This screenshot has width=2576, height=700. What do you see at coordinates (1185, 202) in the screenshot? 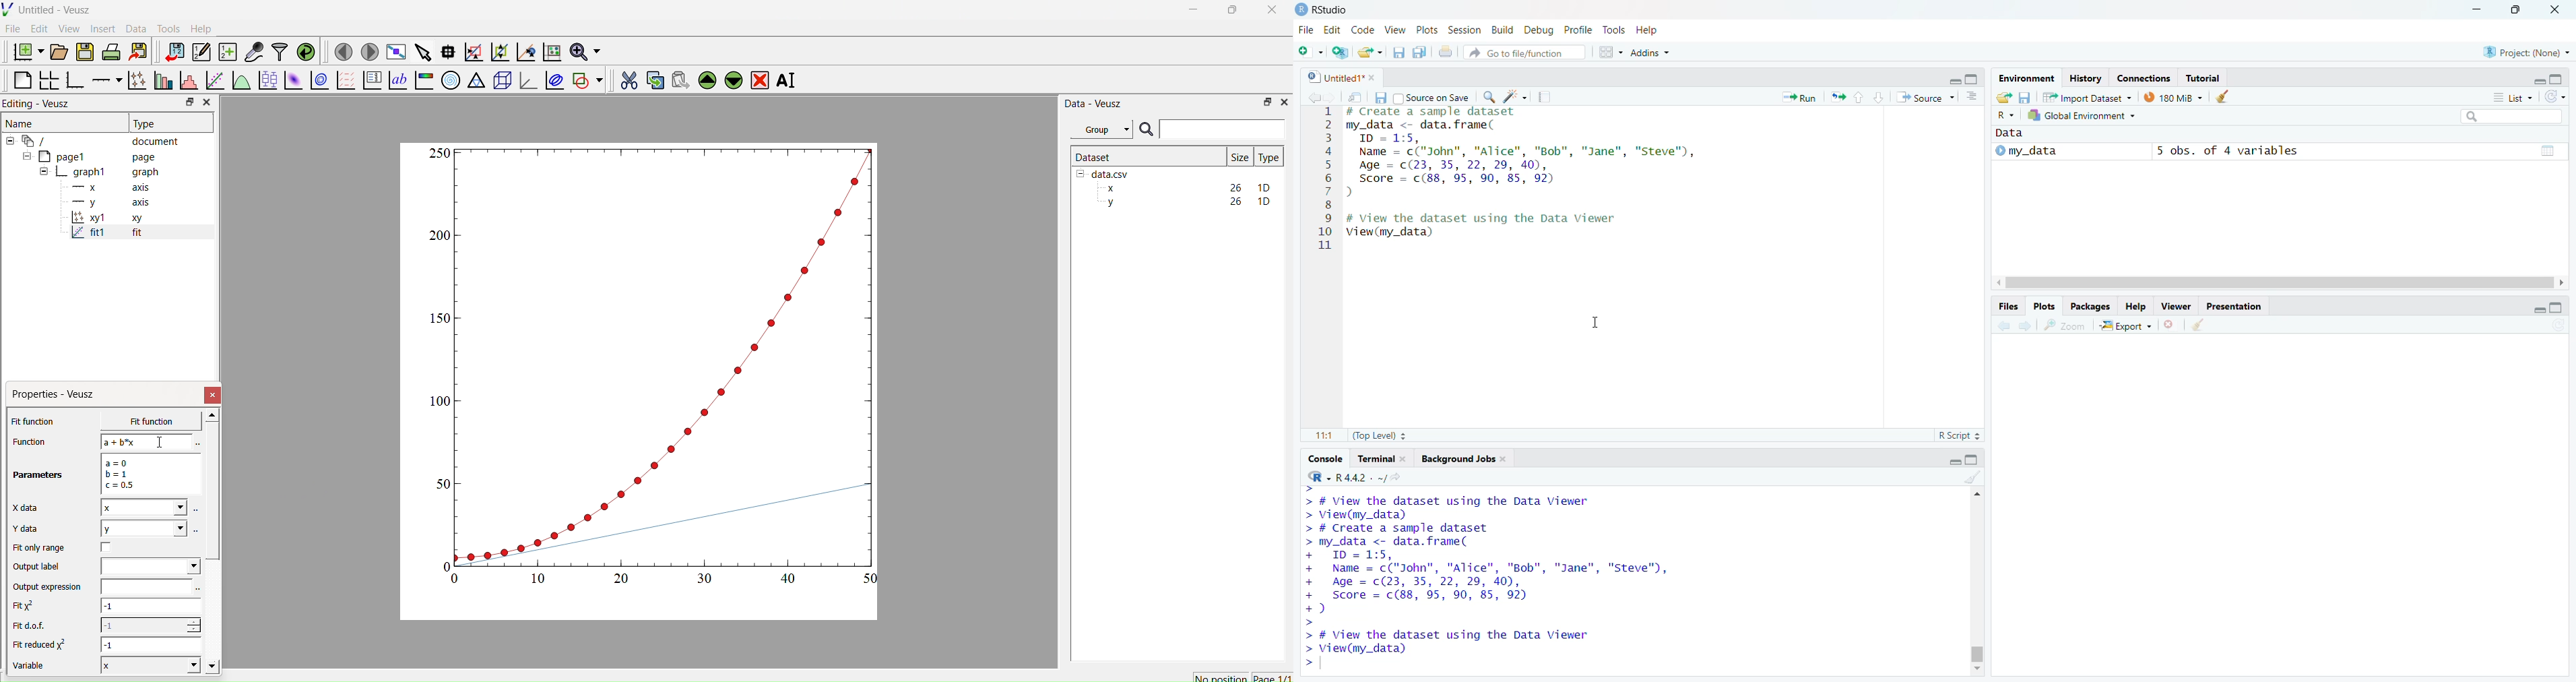
I see `y 26 1D` at bounding box center [1185, 202].